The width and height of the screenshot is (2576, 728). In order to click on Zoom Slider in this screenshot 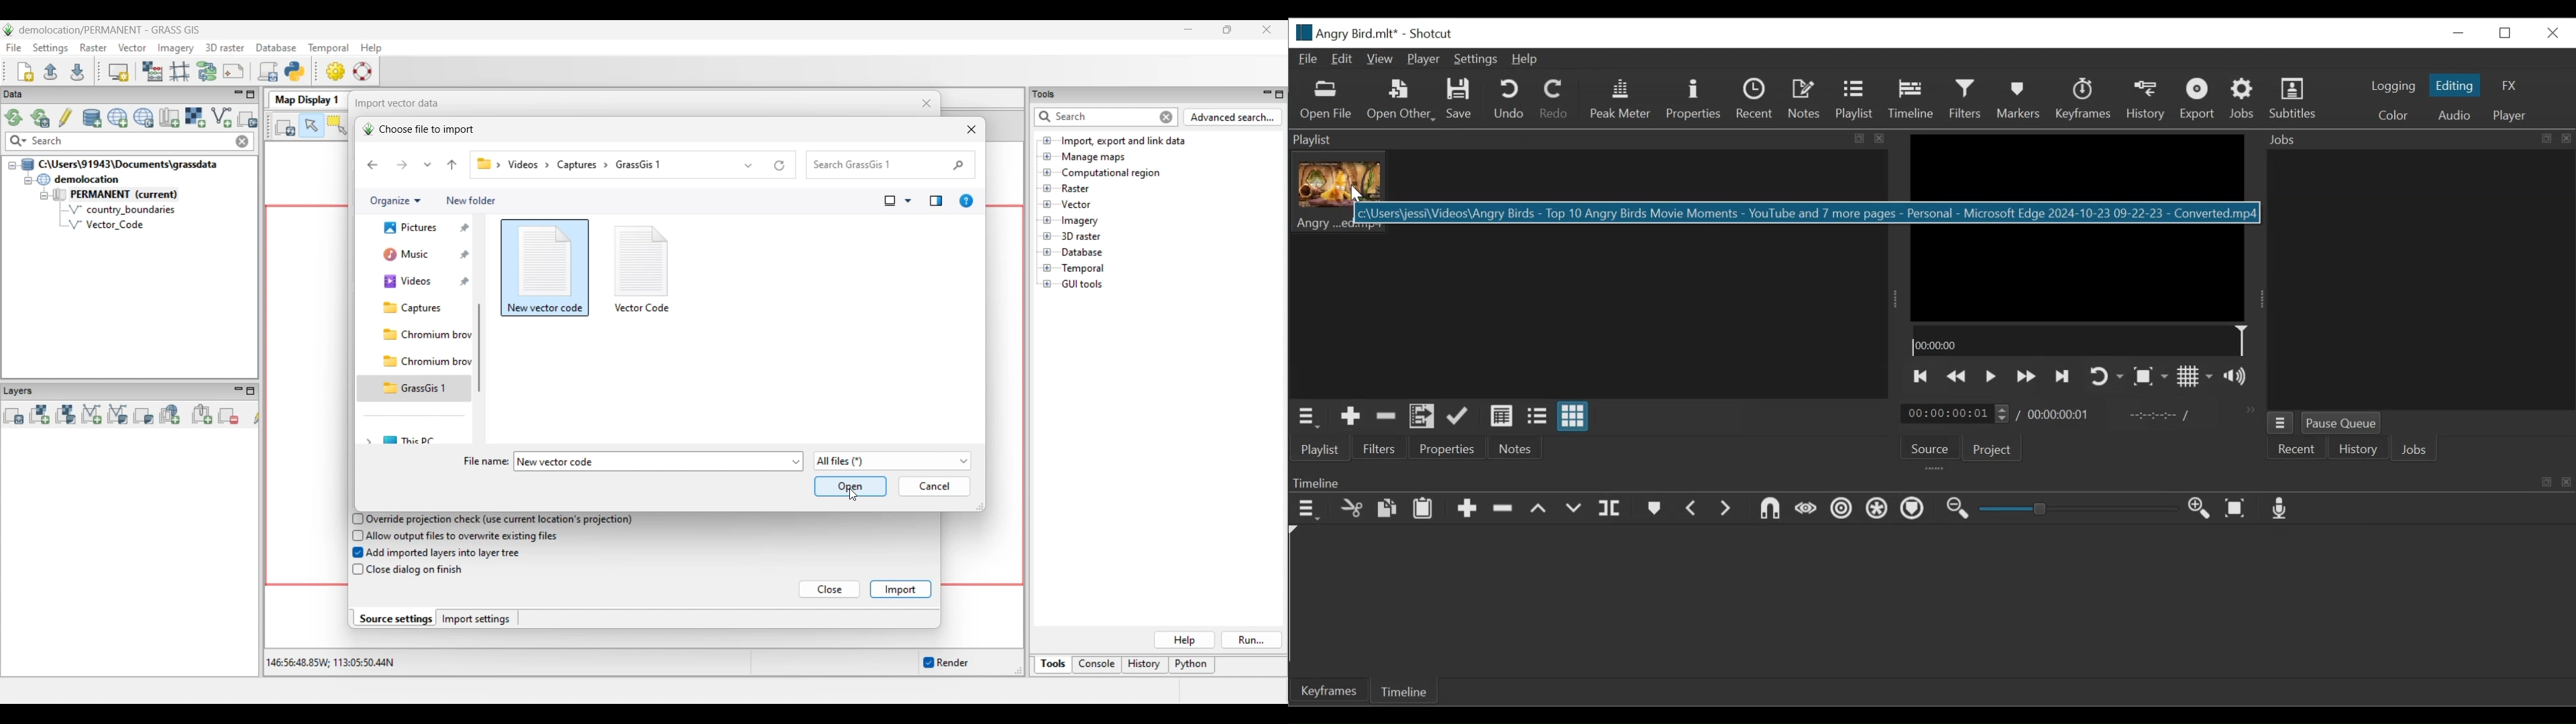, I will do `click(2080, 509)`.